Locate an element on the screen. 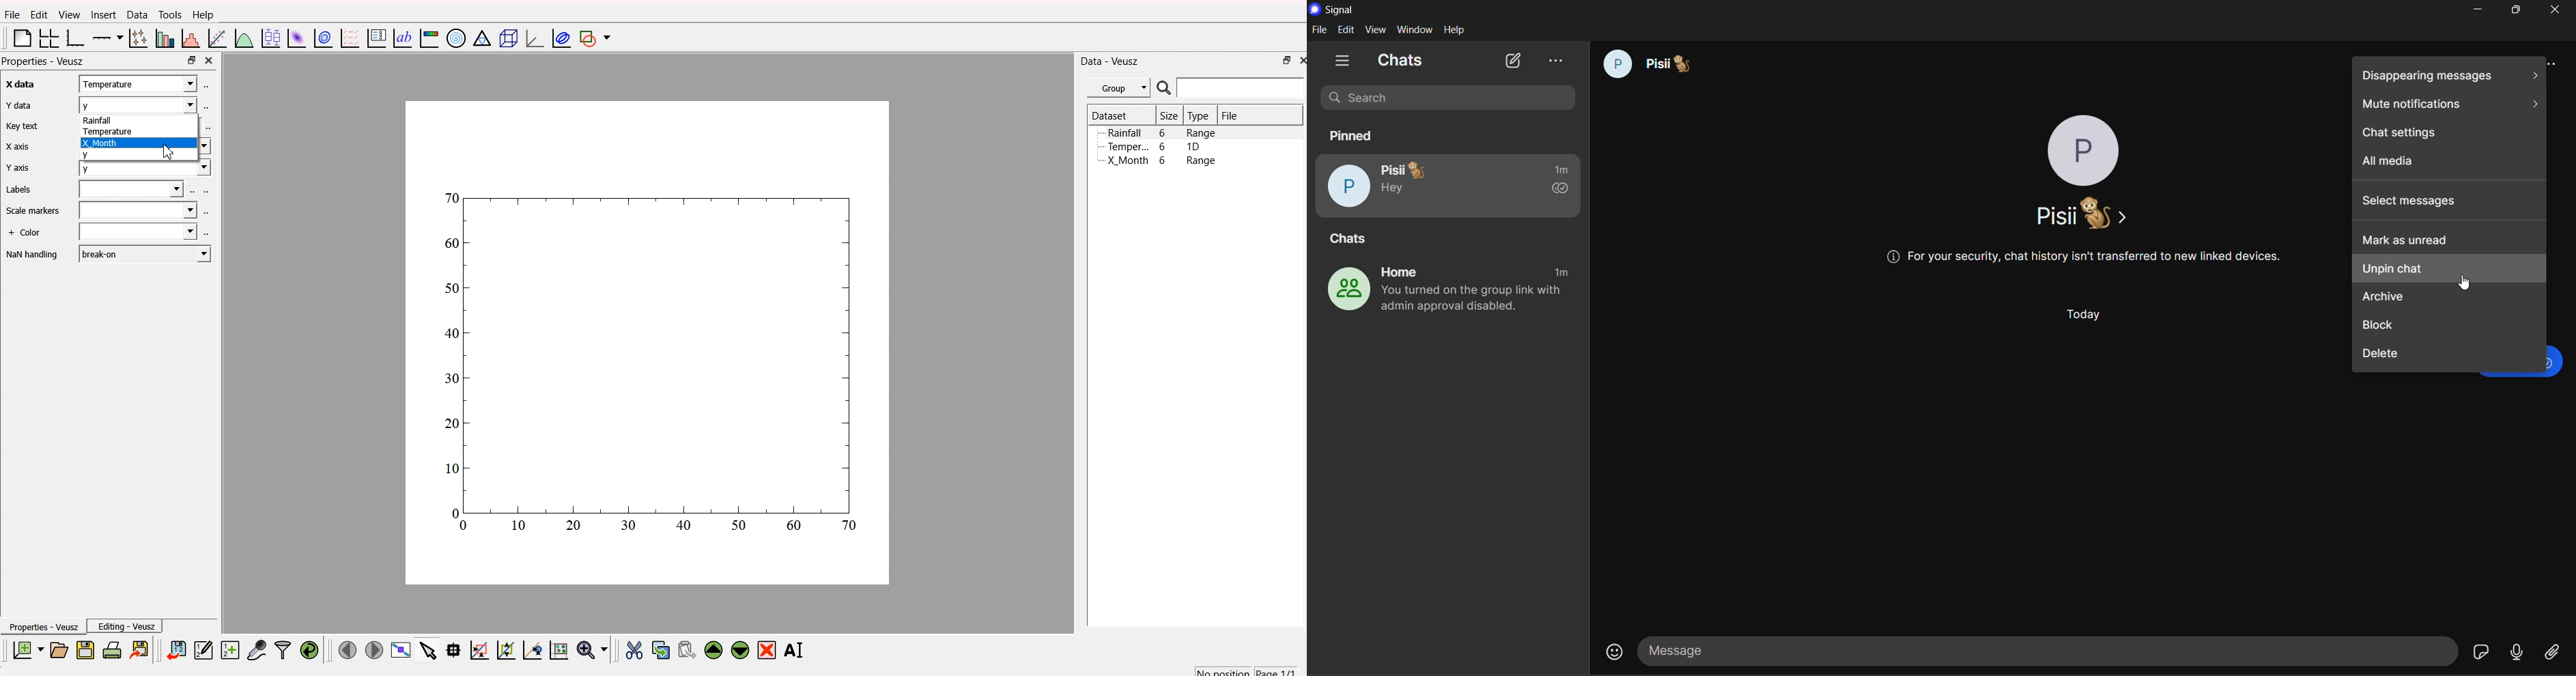 The image size is (2576, 700). chats is located at coordinates (1352, 241).